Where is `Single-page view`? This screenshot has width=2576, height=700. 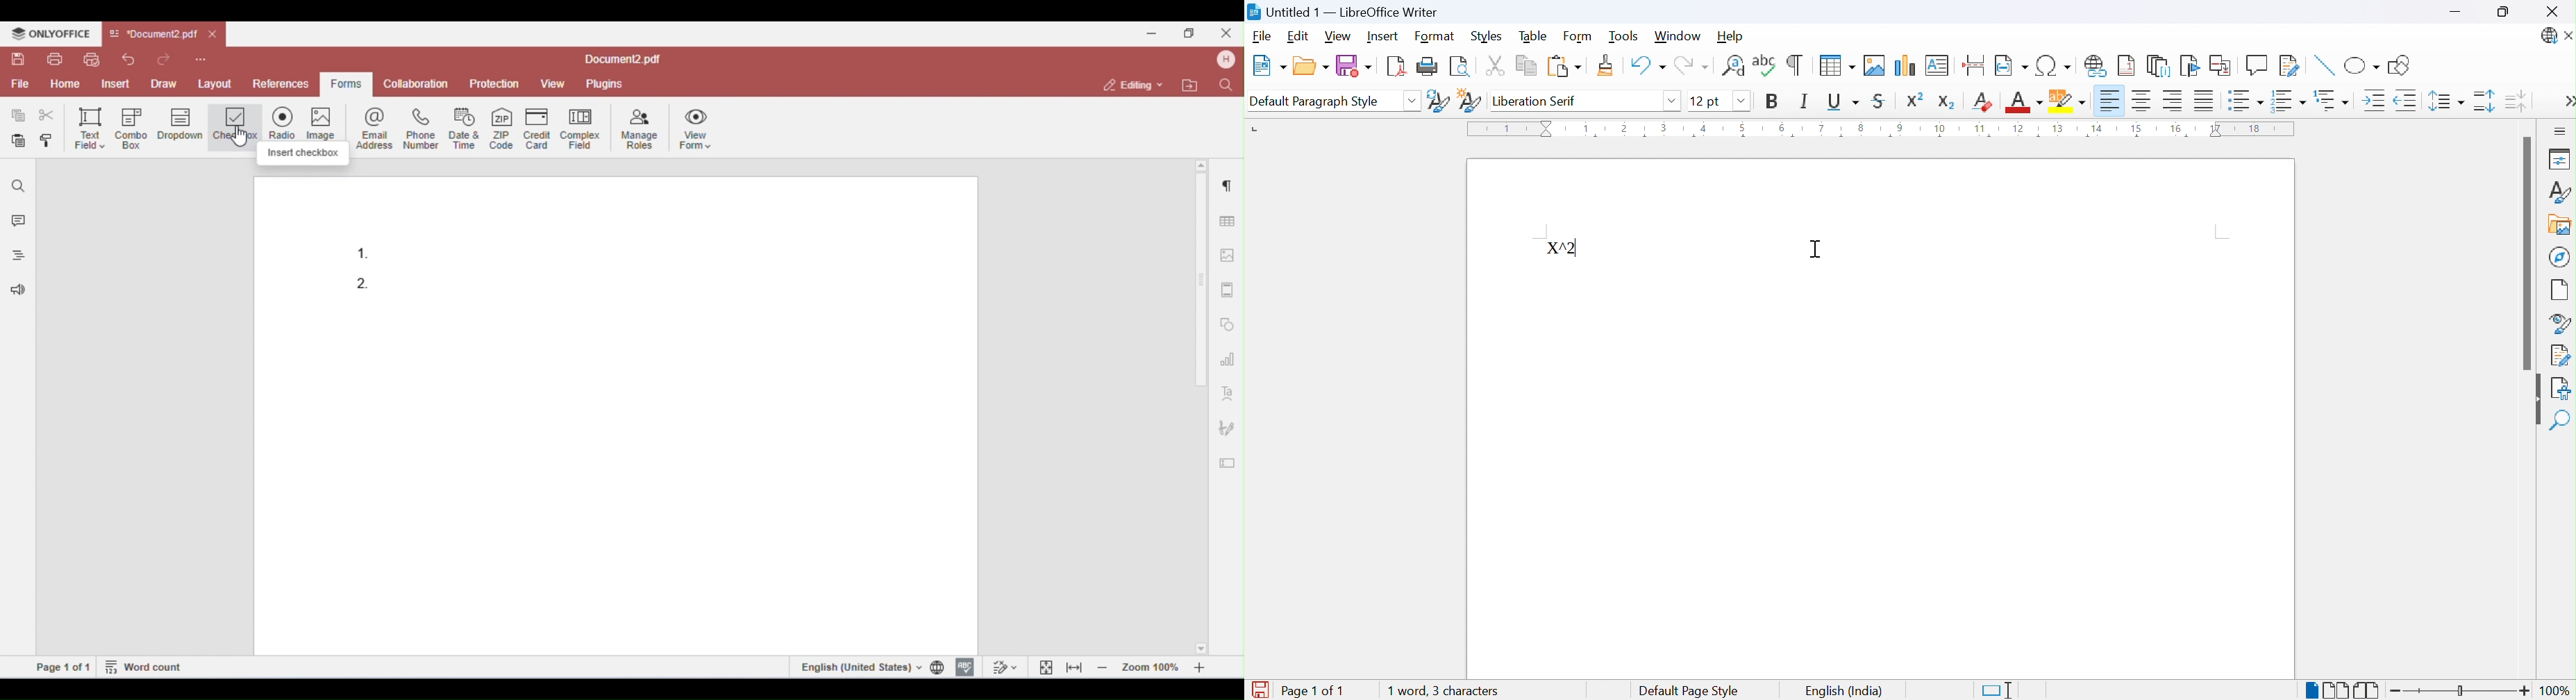 Single-page view is located at coordinates (2314, 692).